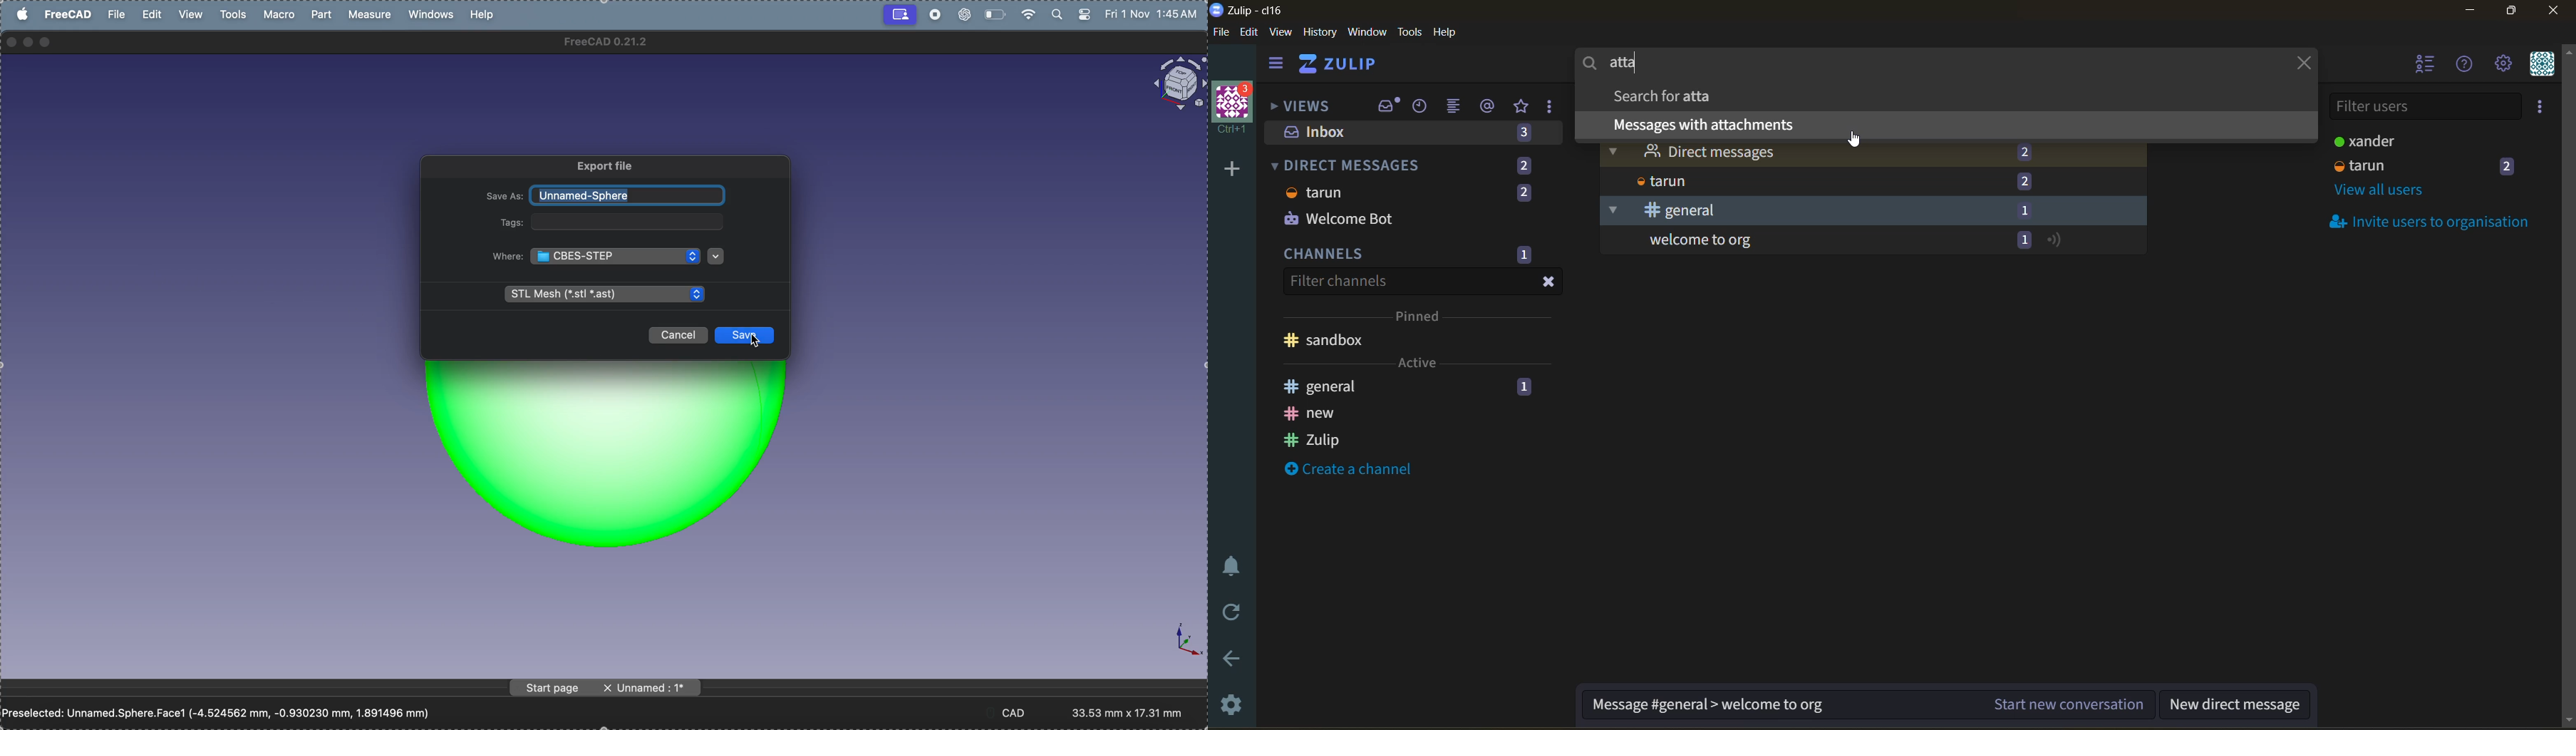 The height and width of the screenshot is (756, 2576). I want to click on edit, so click(1250, 33).